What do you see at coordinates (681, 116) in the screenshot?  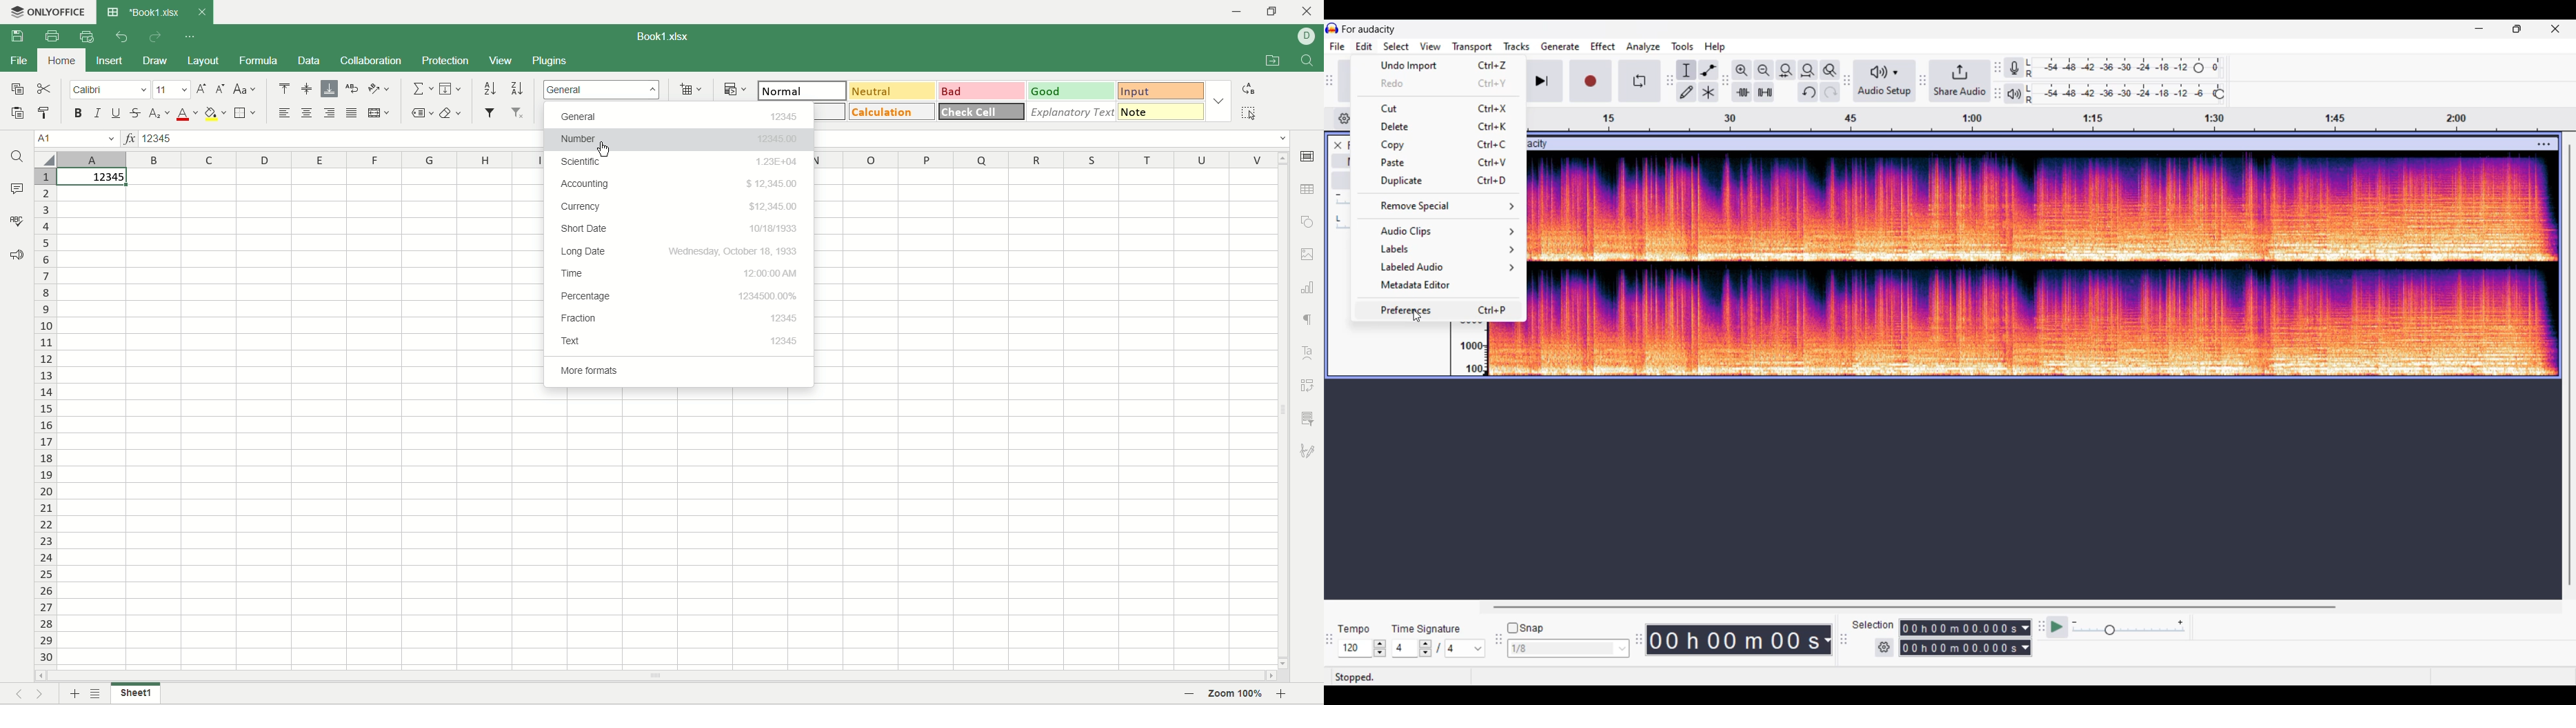 I see `general` at bounding box center [681, 116].